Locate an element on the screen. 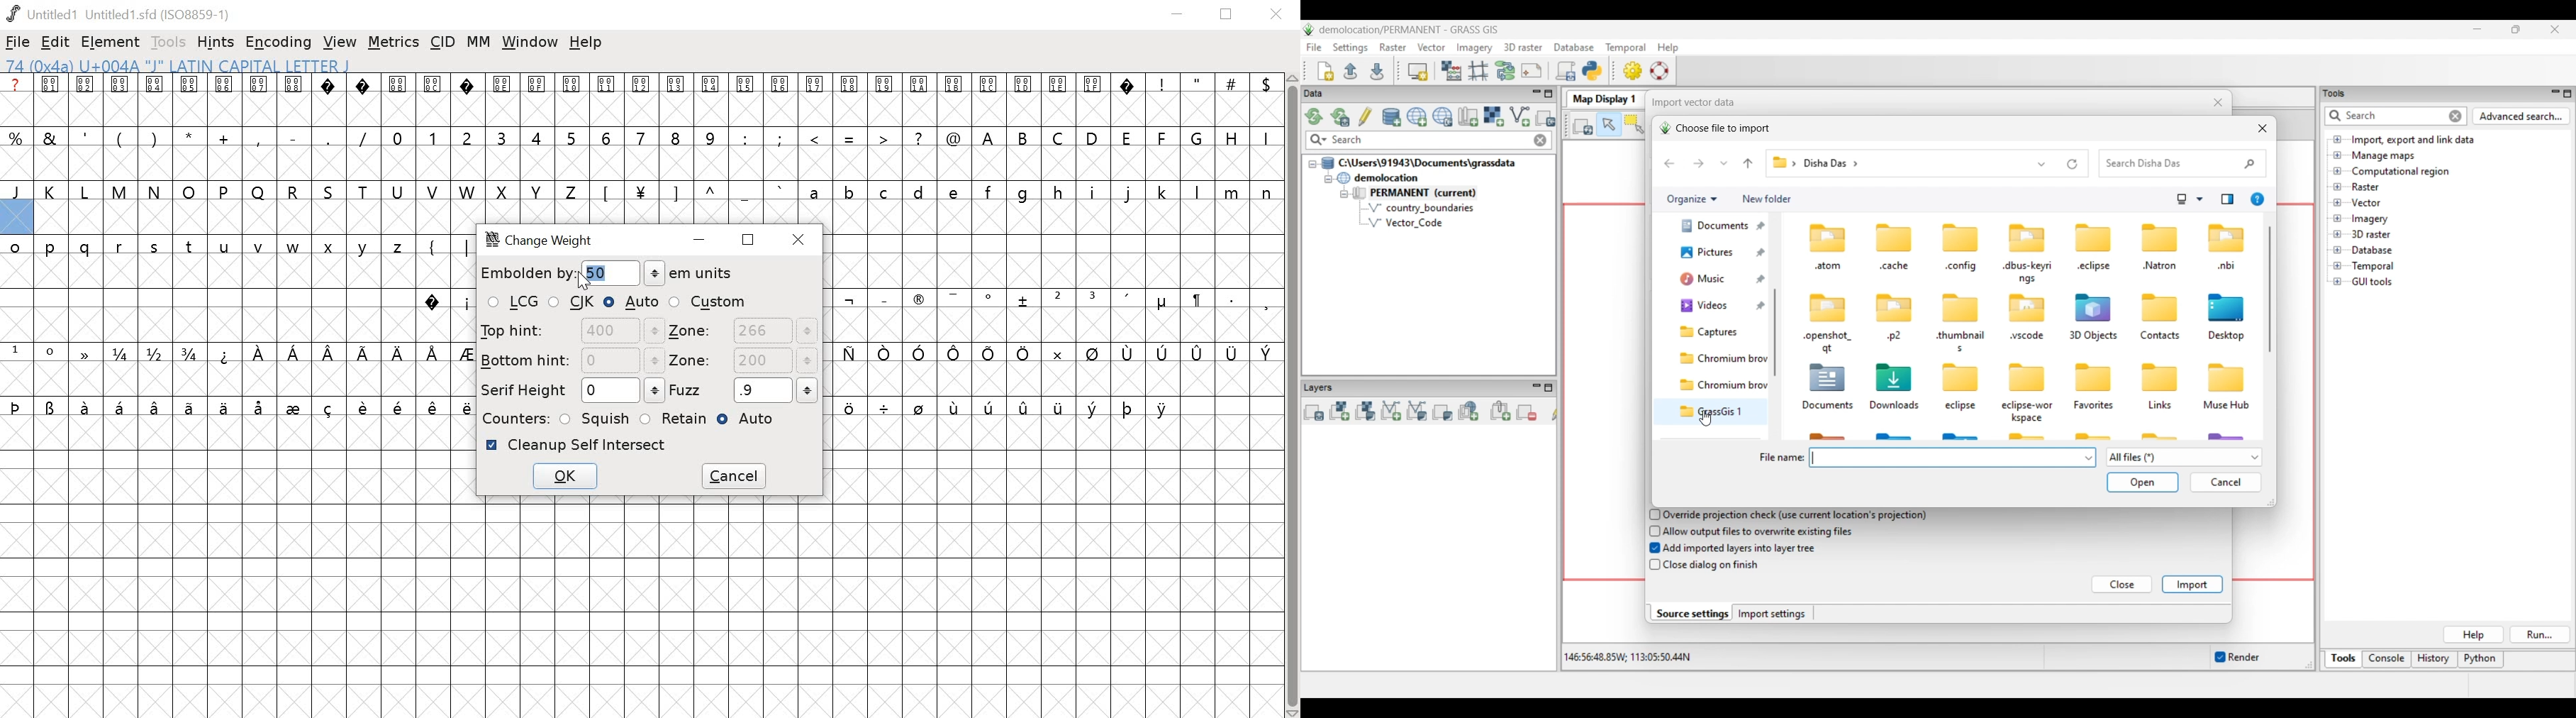  FUZZ is located at coordinates (744, 390).